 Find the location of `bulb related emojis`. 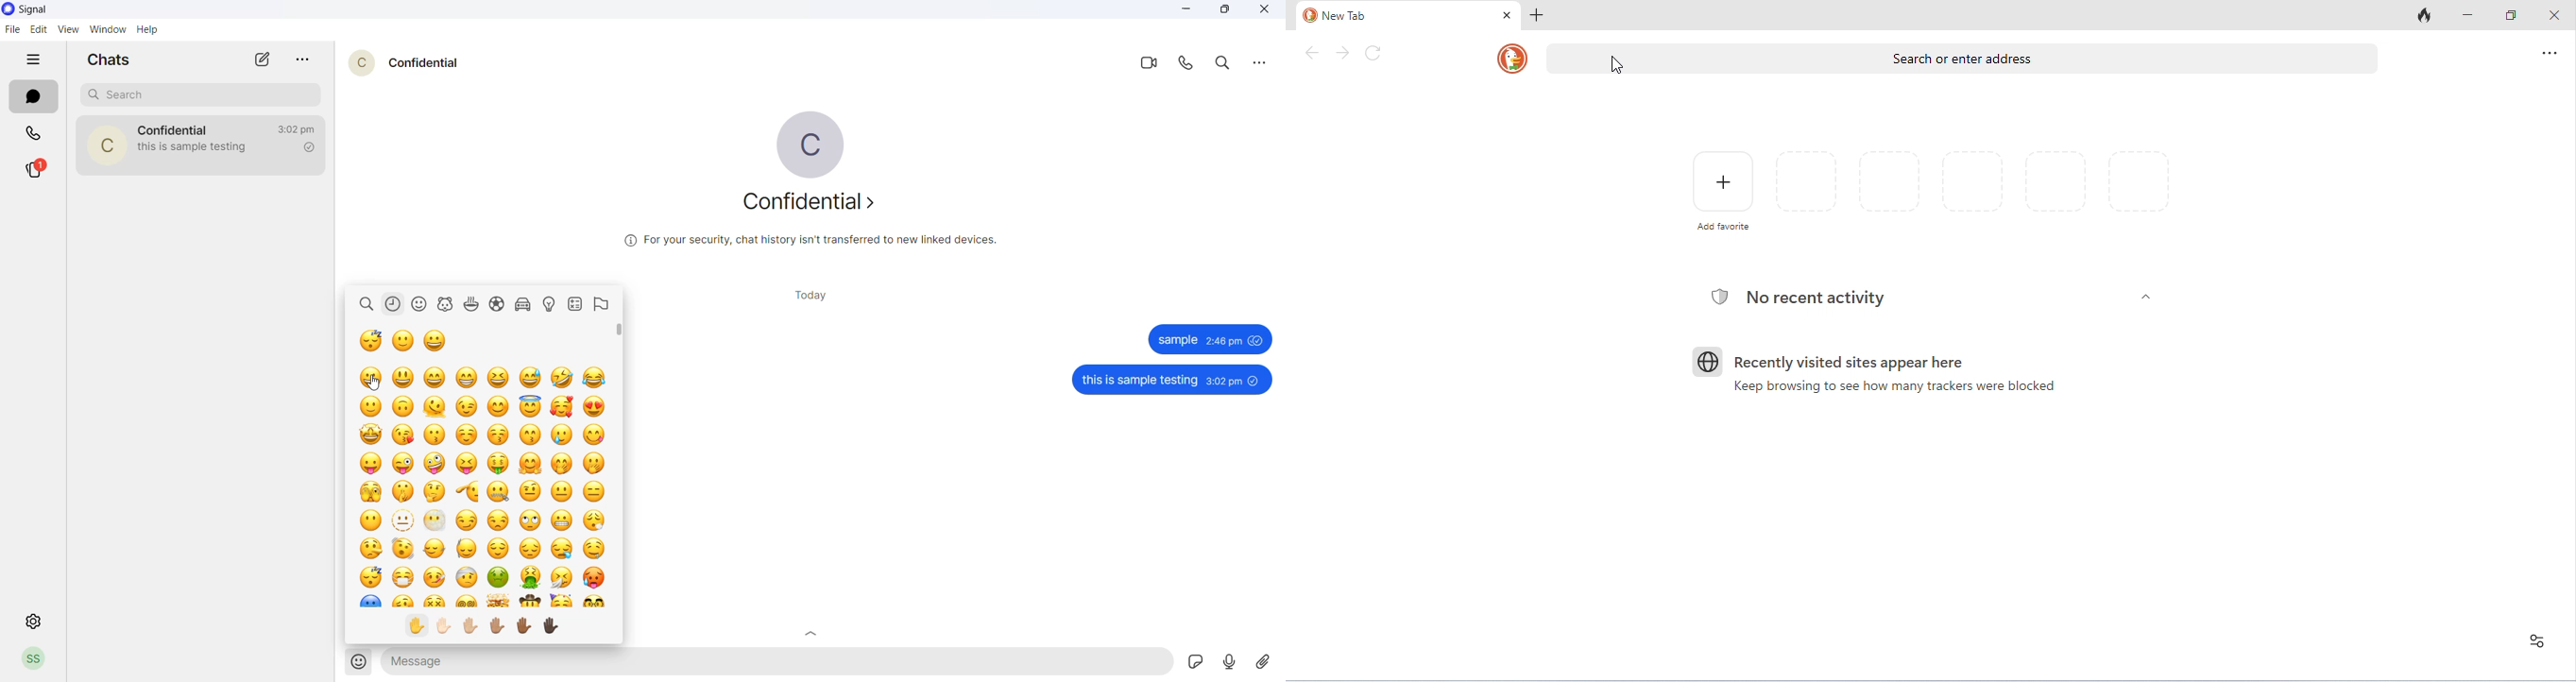

bulb related emojis is located at coordinates (553, 305).